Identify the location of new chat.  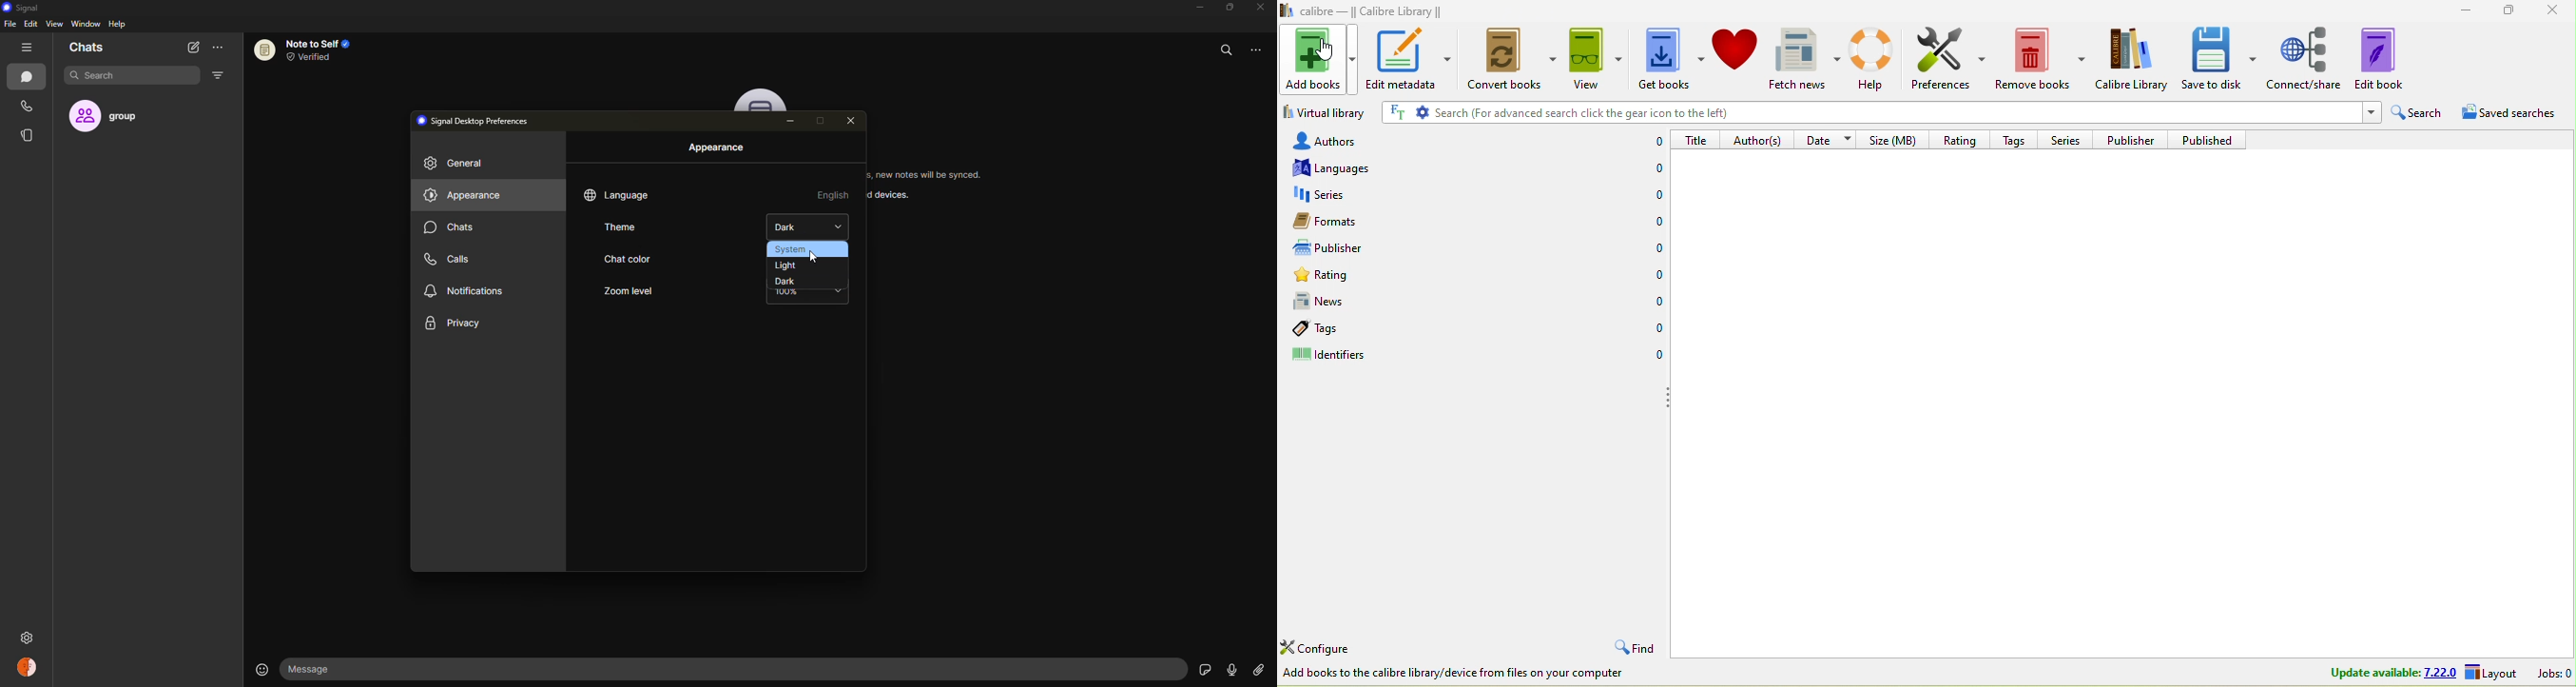
(193, 47).